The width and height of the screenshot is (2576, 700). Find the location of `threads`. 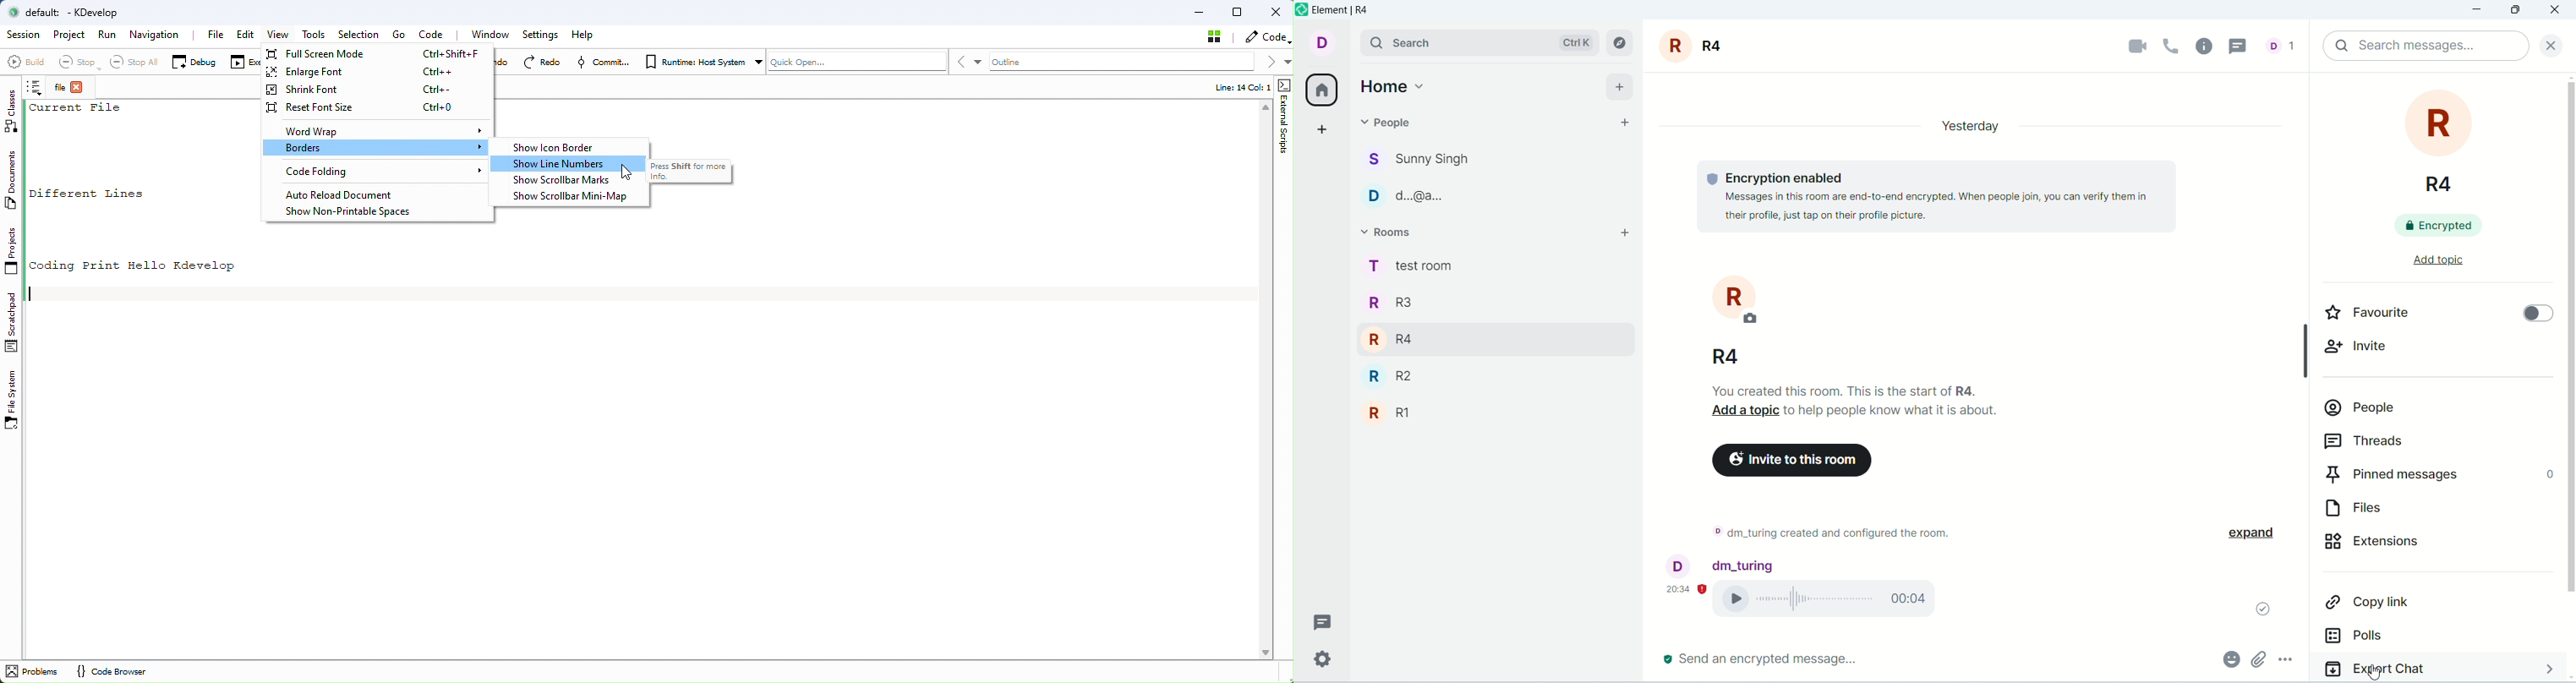

threads is located at coordinates (2414, 440).